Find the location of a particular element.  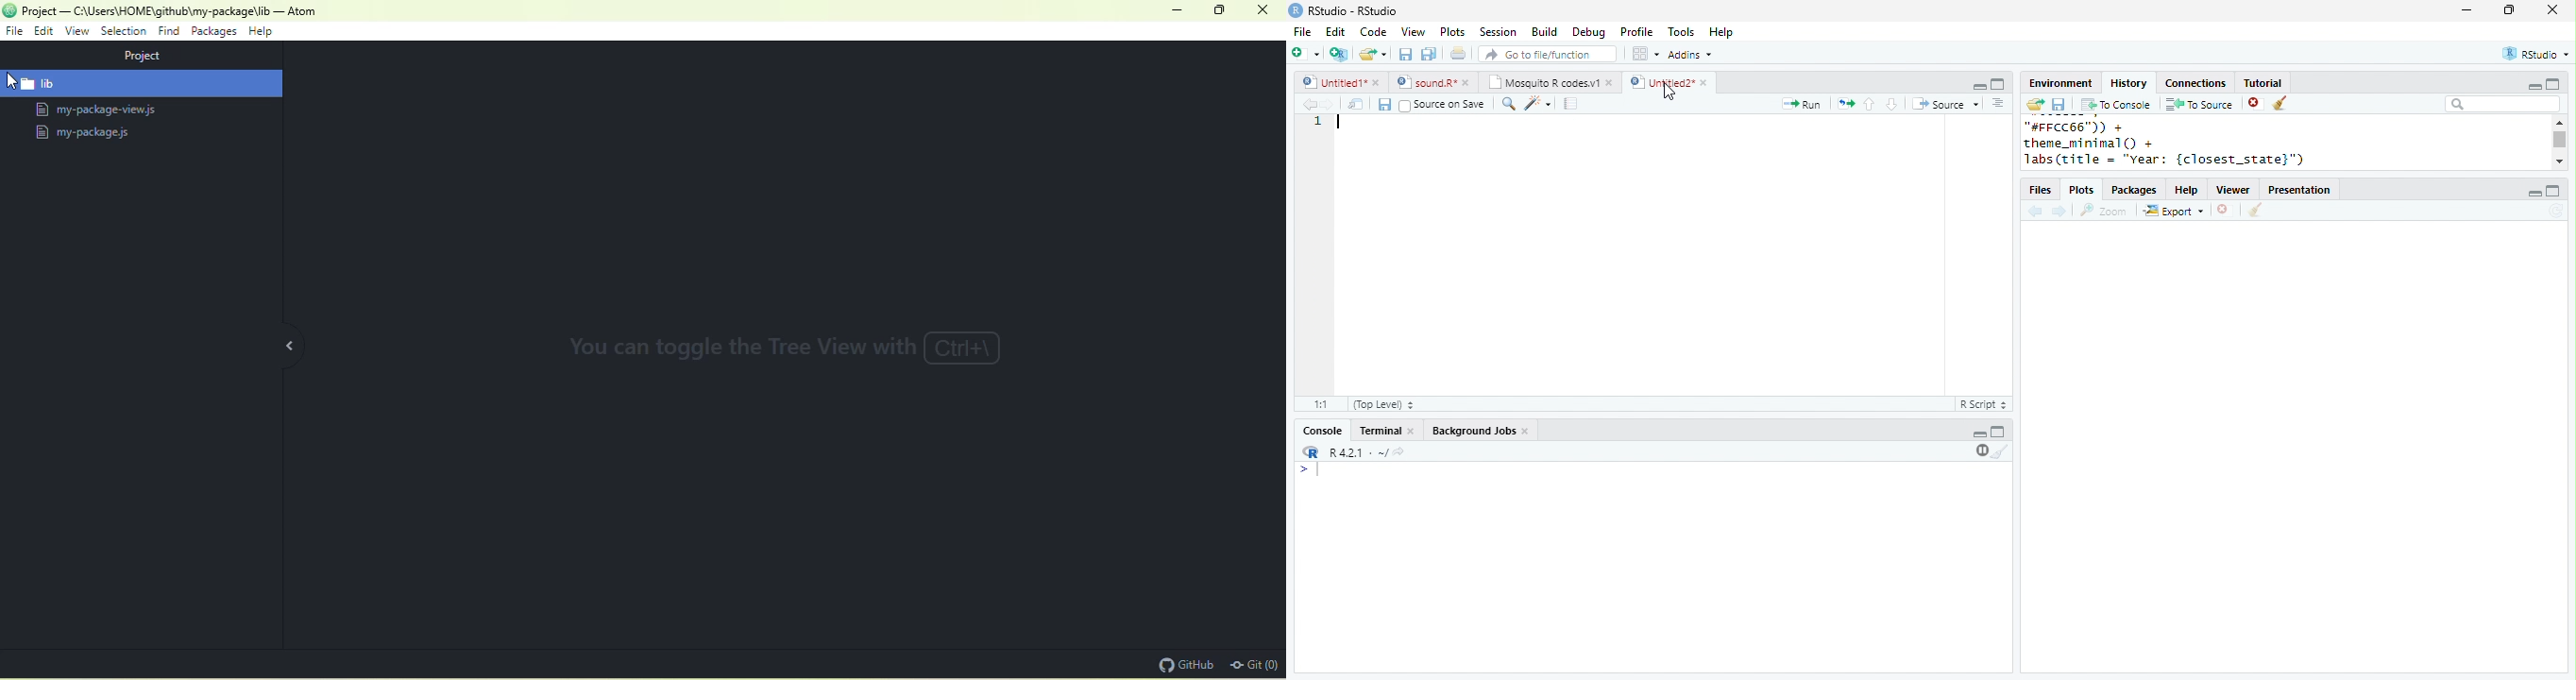

close is located at coordinates (2552, 9).